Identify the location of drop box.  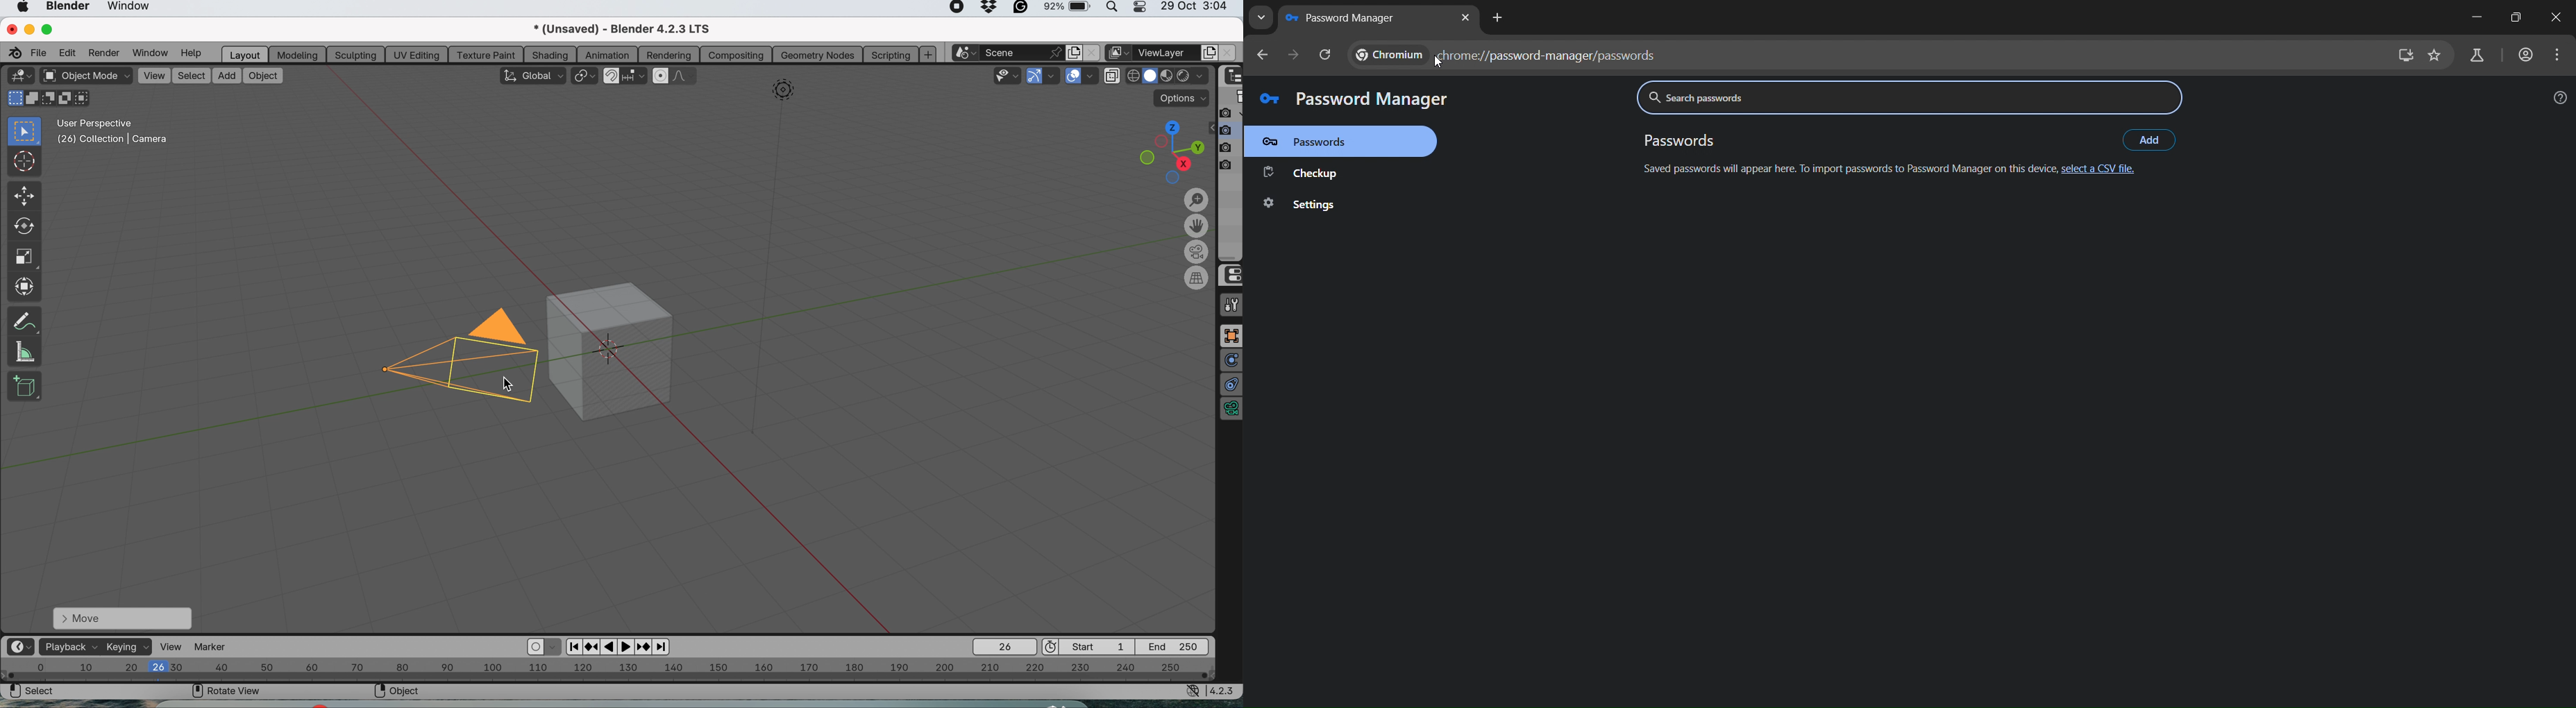
(990, 9).